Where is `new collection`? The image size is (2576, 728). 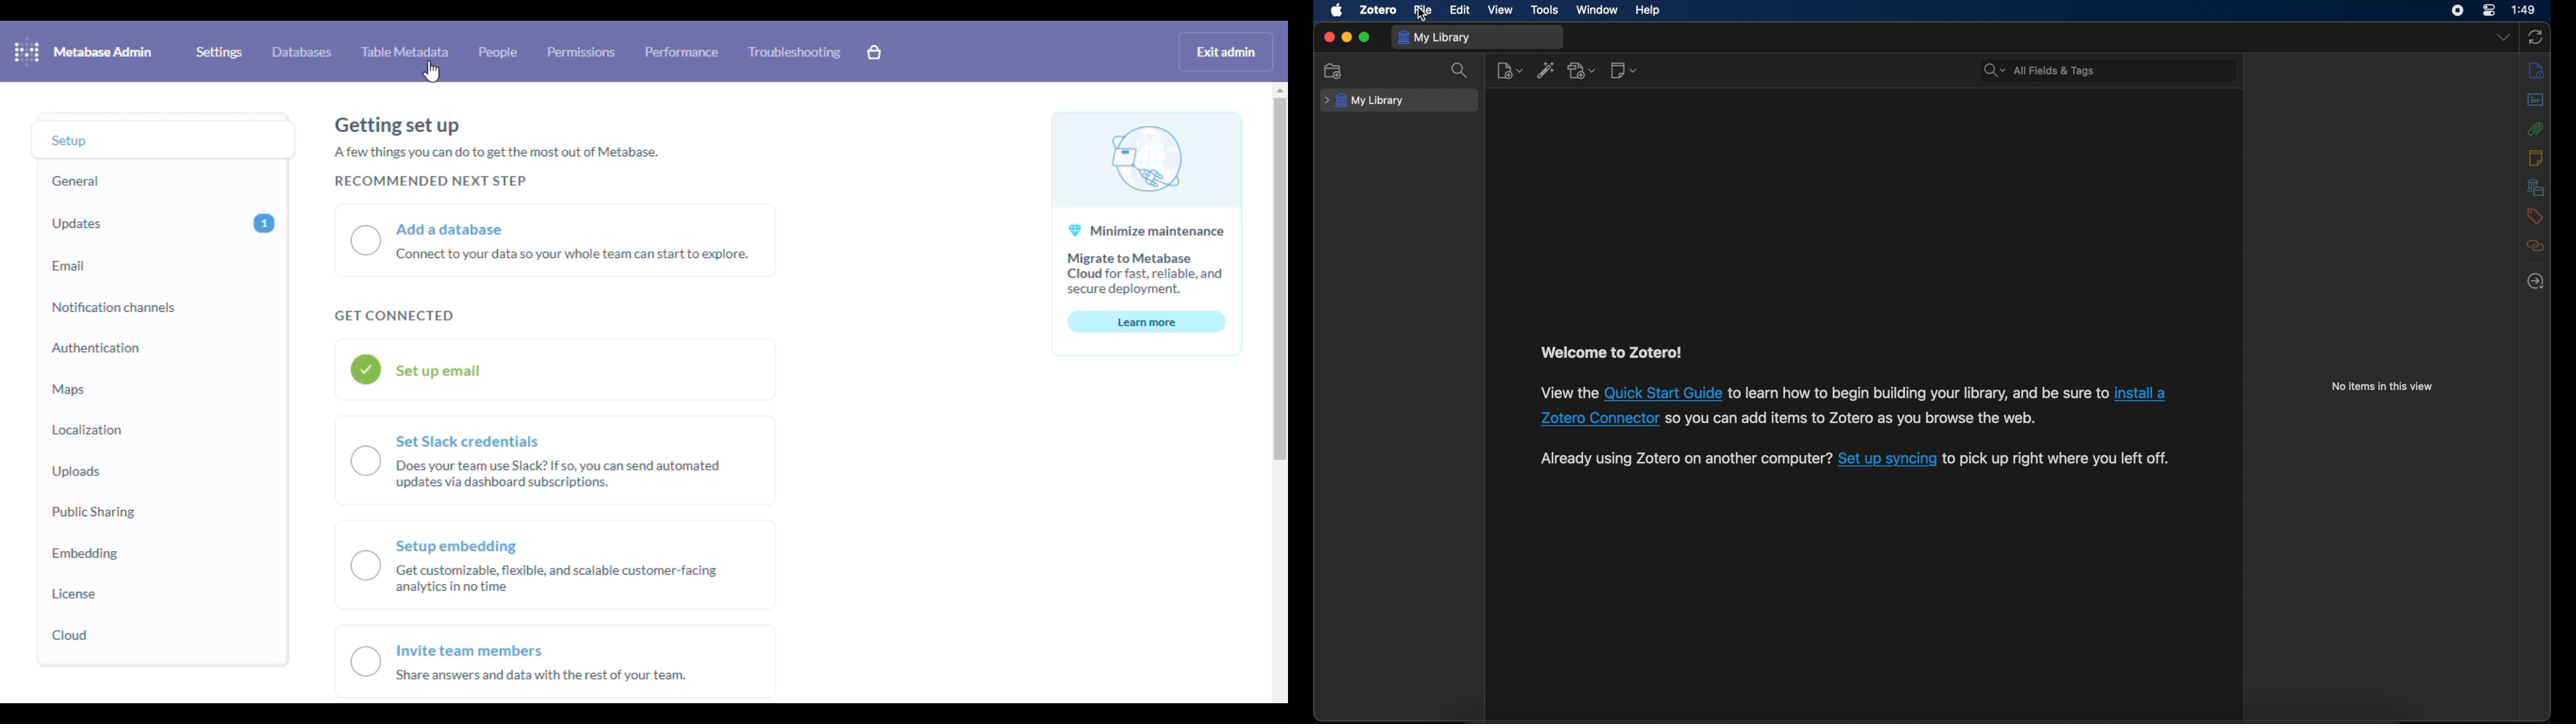
new collection is located at coordinates (1336, 71).